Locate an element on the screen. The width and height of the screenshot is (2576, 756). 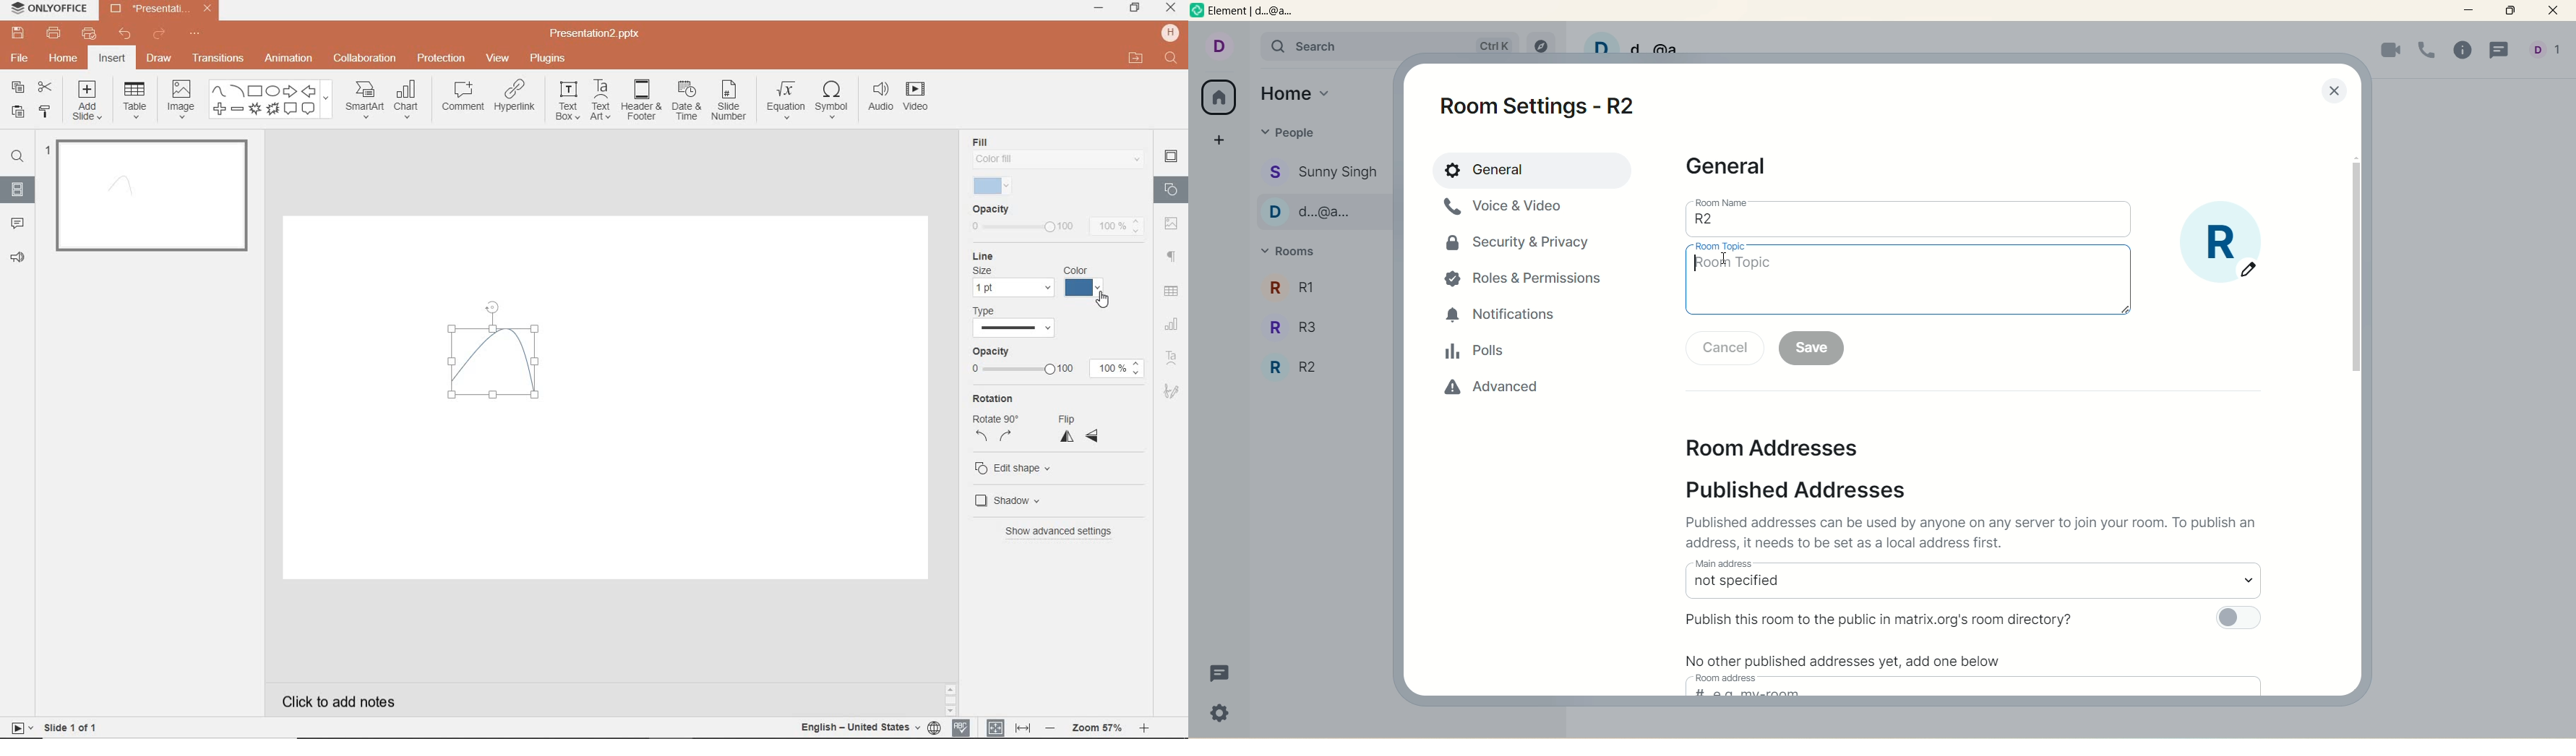
room display picture is located at coordinates (2223, 244).